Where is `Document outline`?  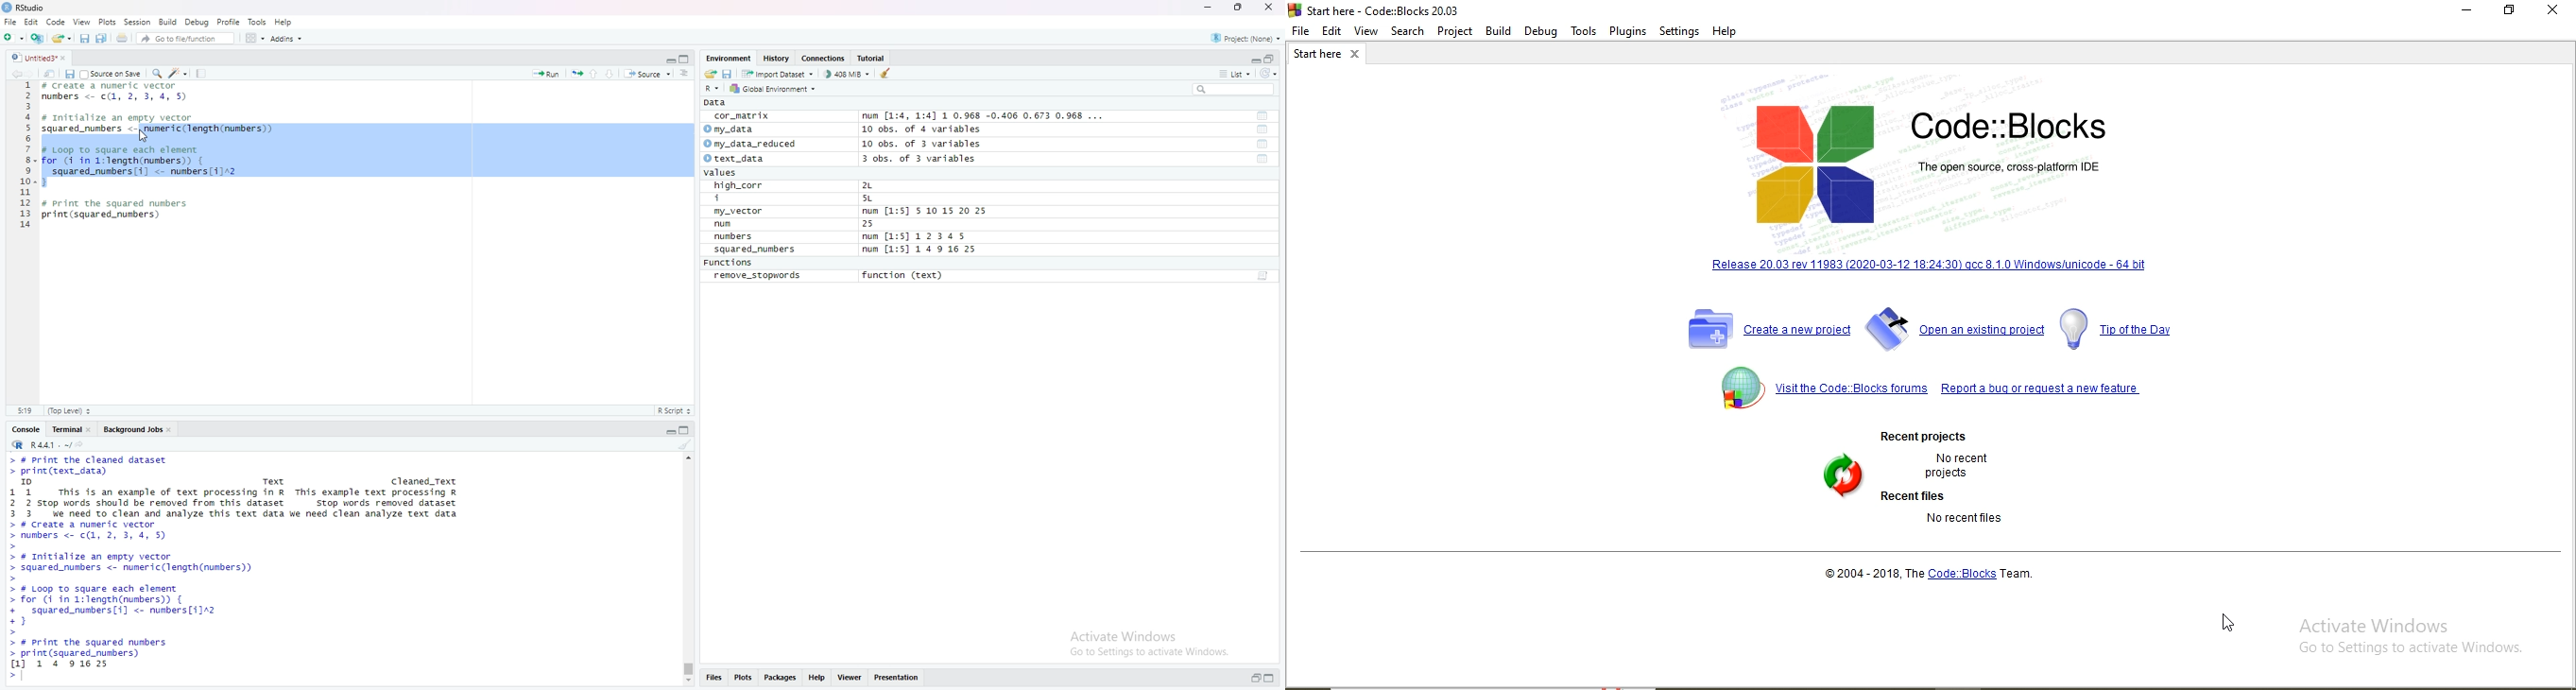
Document outline is located at coordinates (686, 73).